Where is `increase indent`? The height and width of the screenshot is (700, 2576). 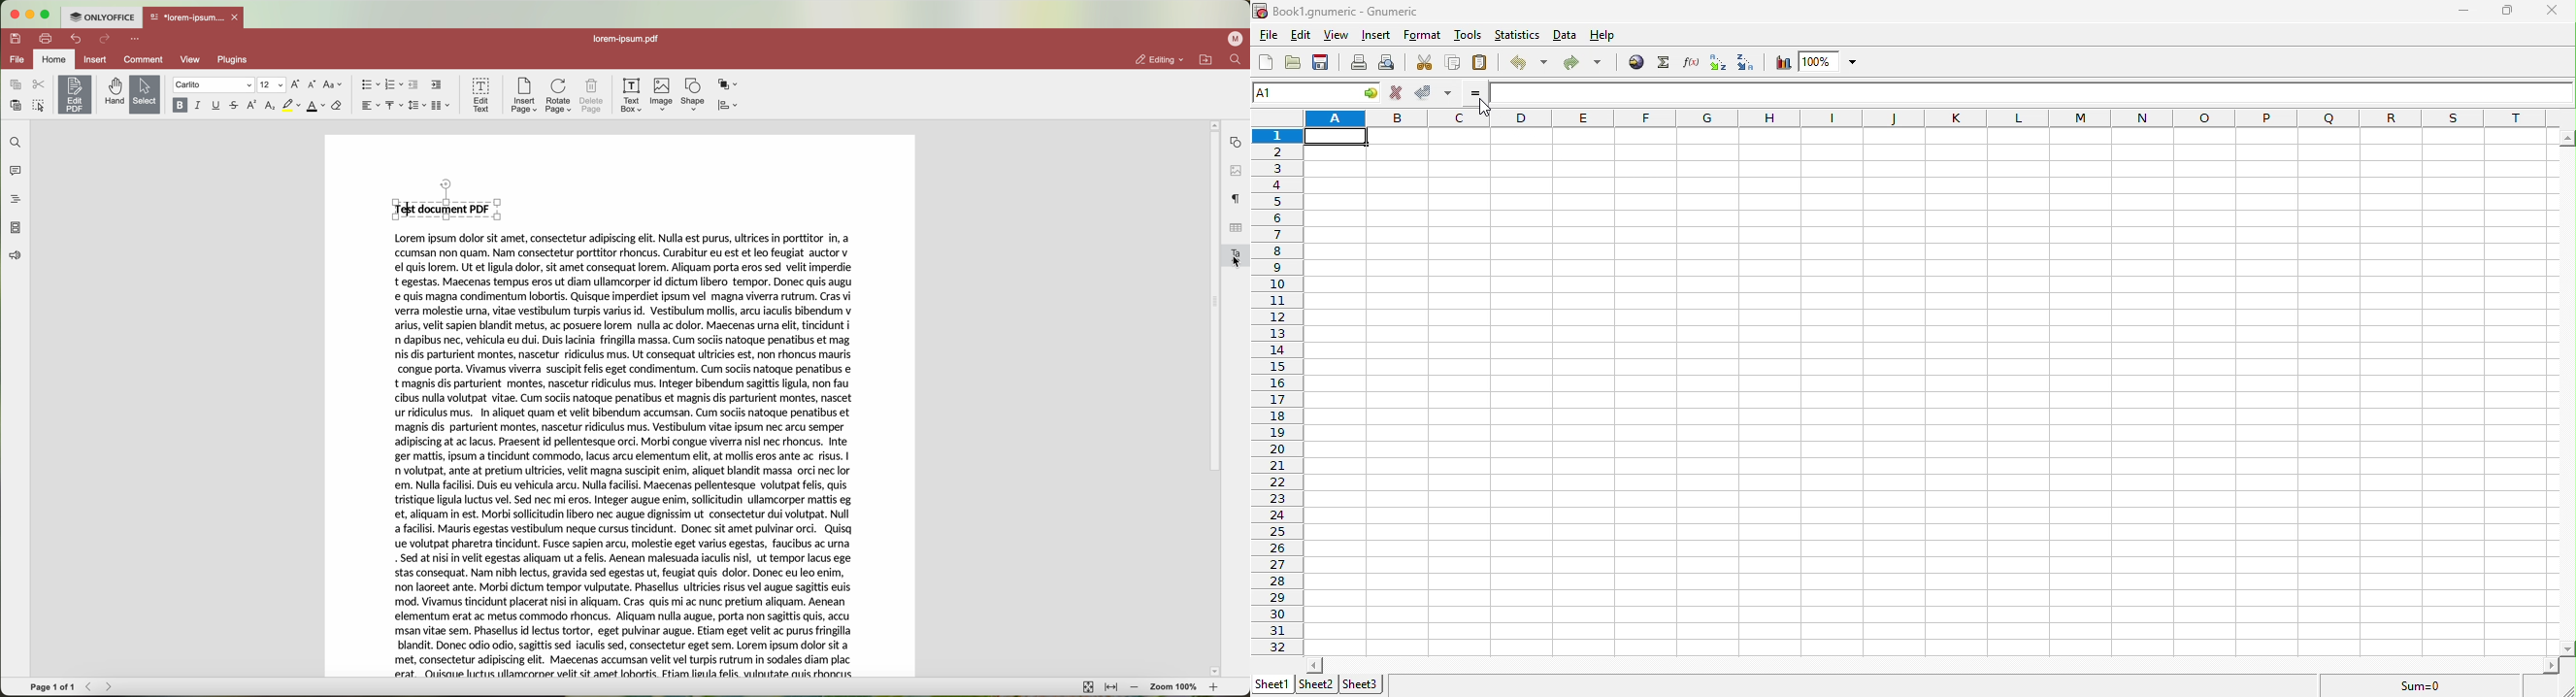 increase indent is located at coordinates (437, 85).